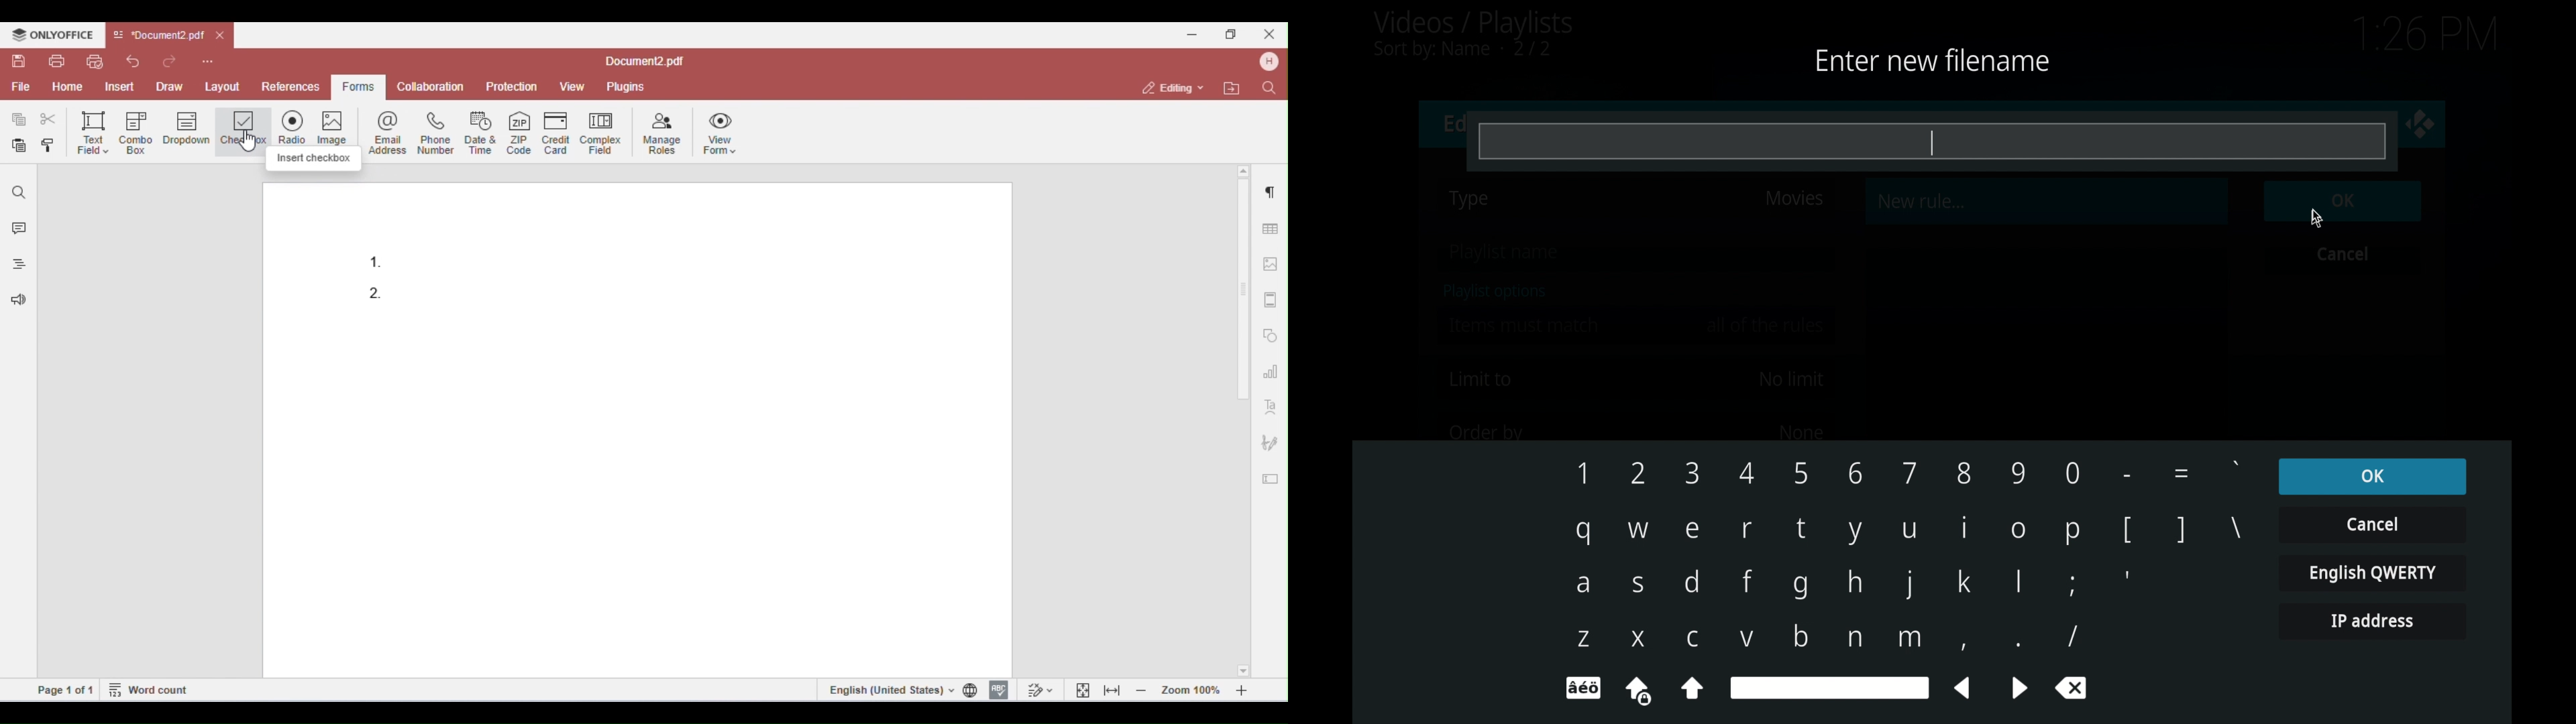 This screenshot has height=728, width=2576. What do you see at coordinates (1908, 581) in the screenshot?
I see `screen keyboard` at bounding box center [1908, 581].